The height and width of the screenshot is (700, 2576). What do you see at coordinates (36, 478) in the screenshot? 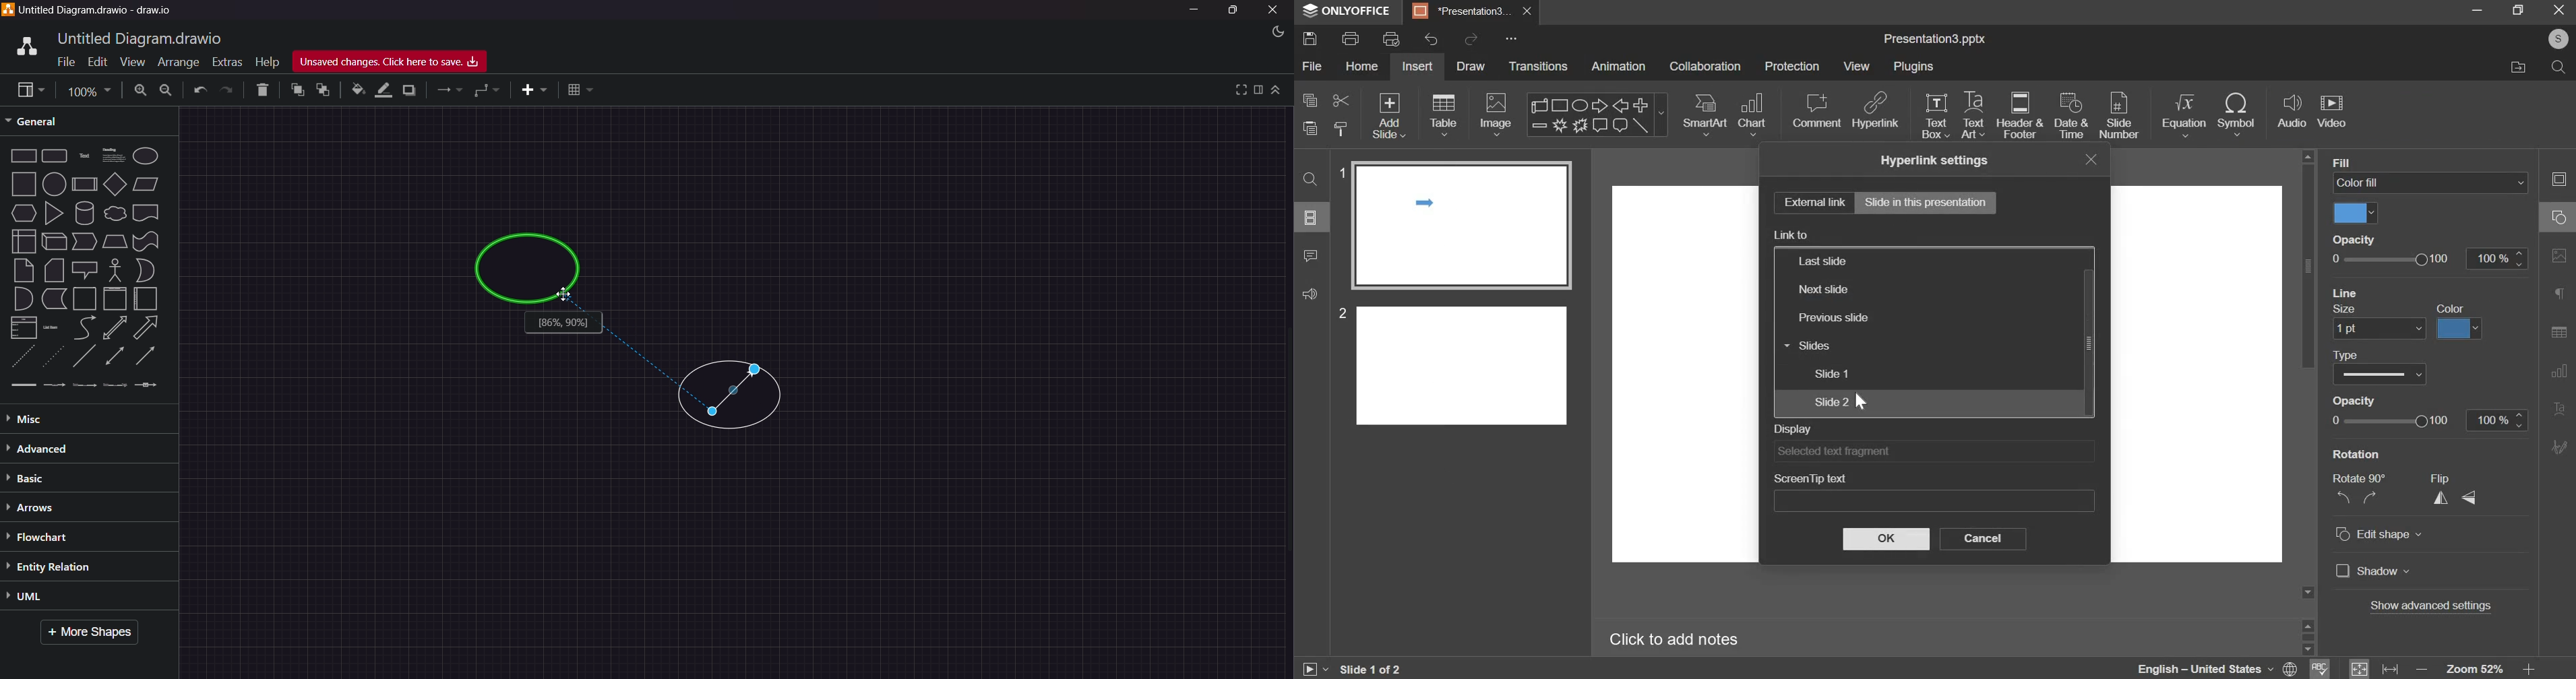
I see `Basic` at bounding box center [36, 478].